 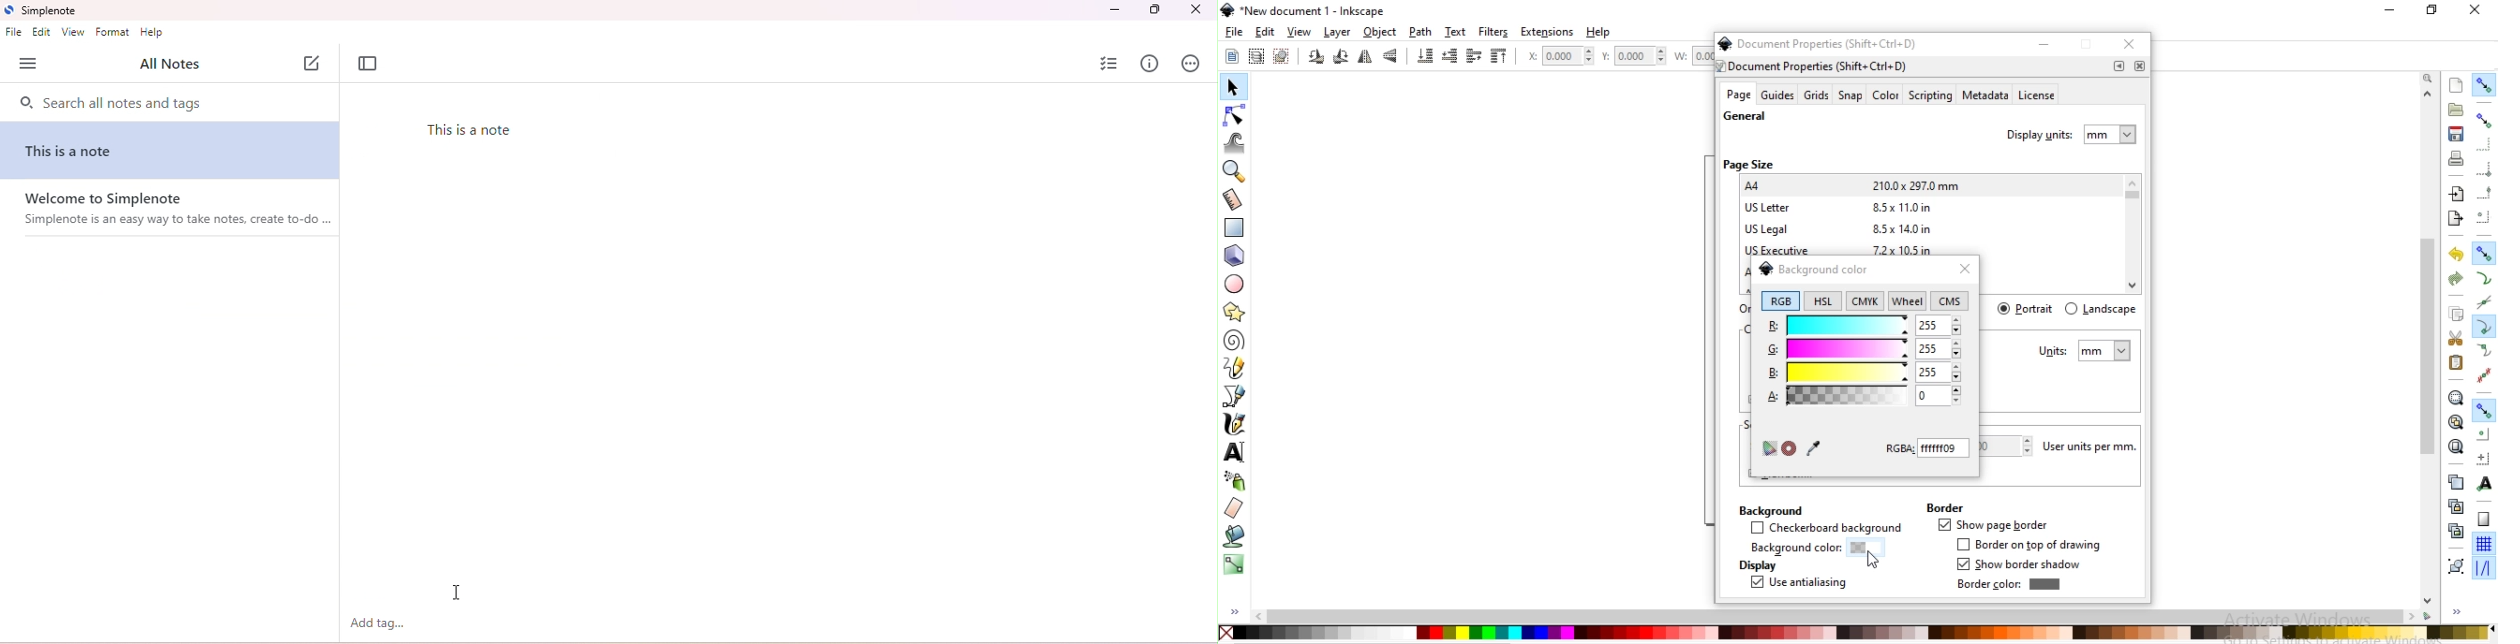 What do you see at coordinates (1547, 33) in the screenshot?
I see `extensions` at bounding box center [1547, 33].